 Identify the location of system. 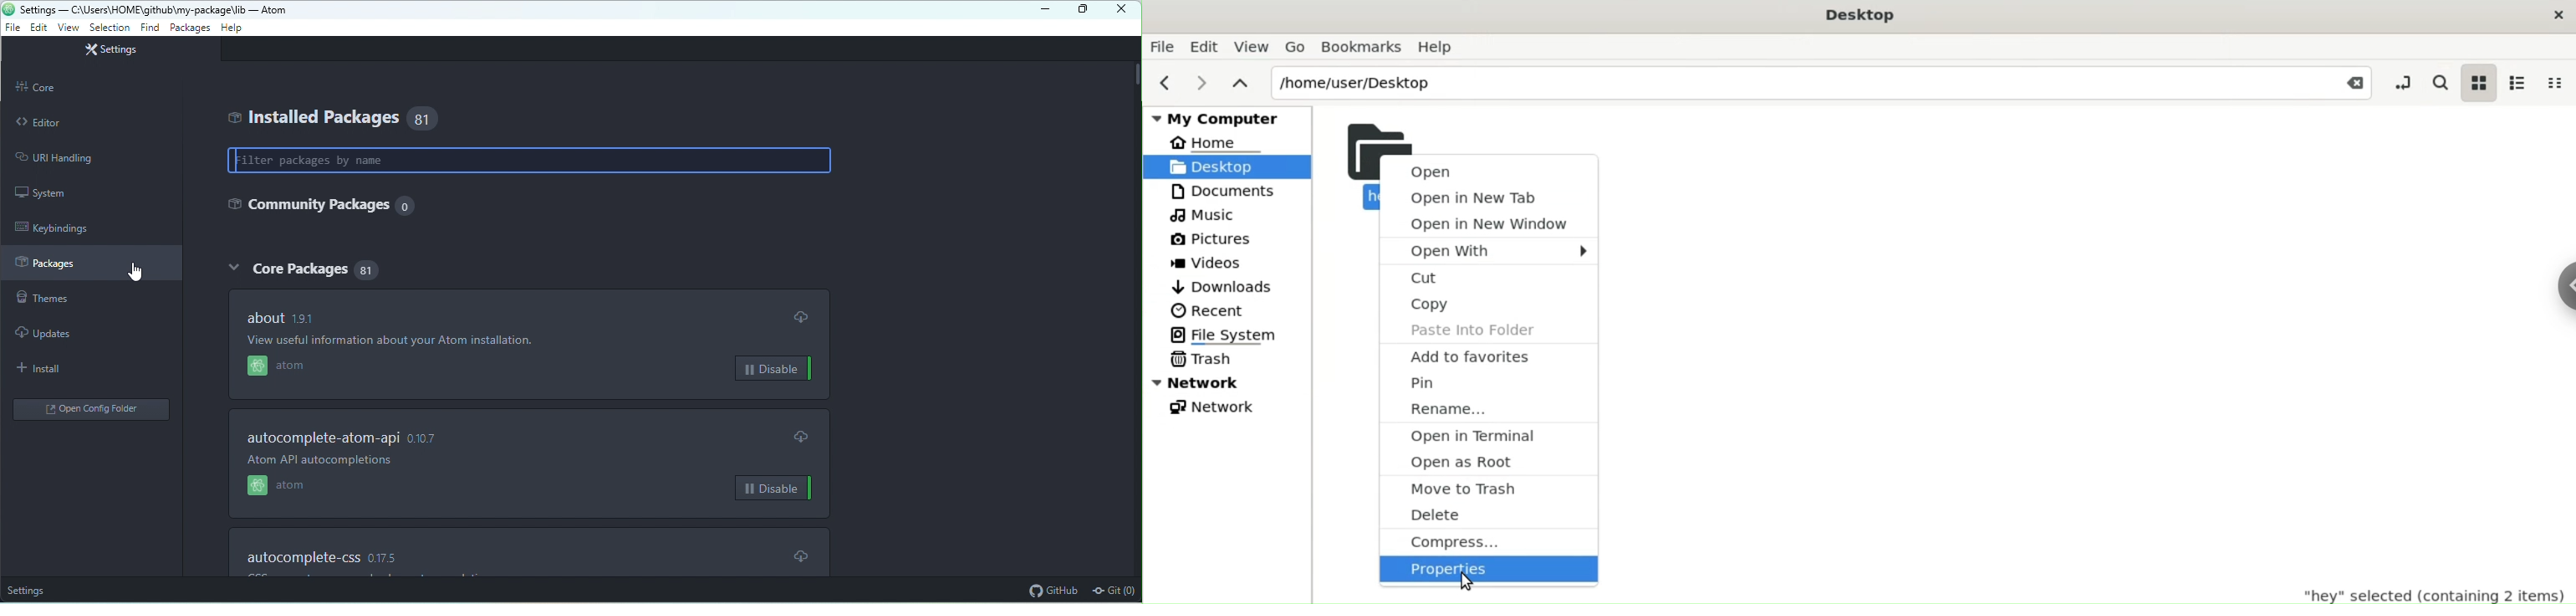
(52, 193).